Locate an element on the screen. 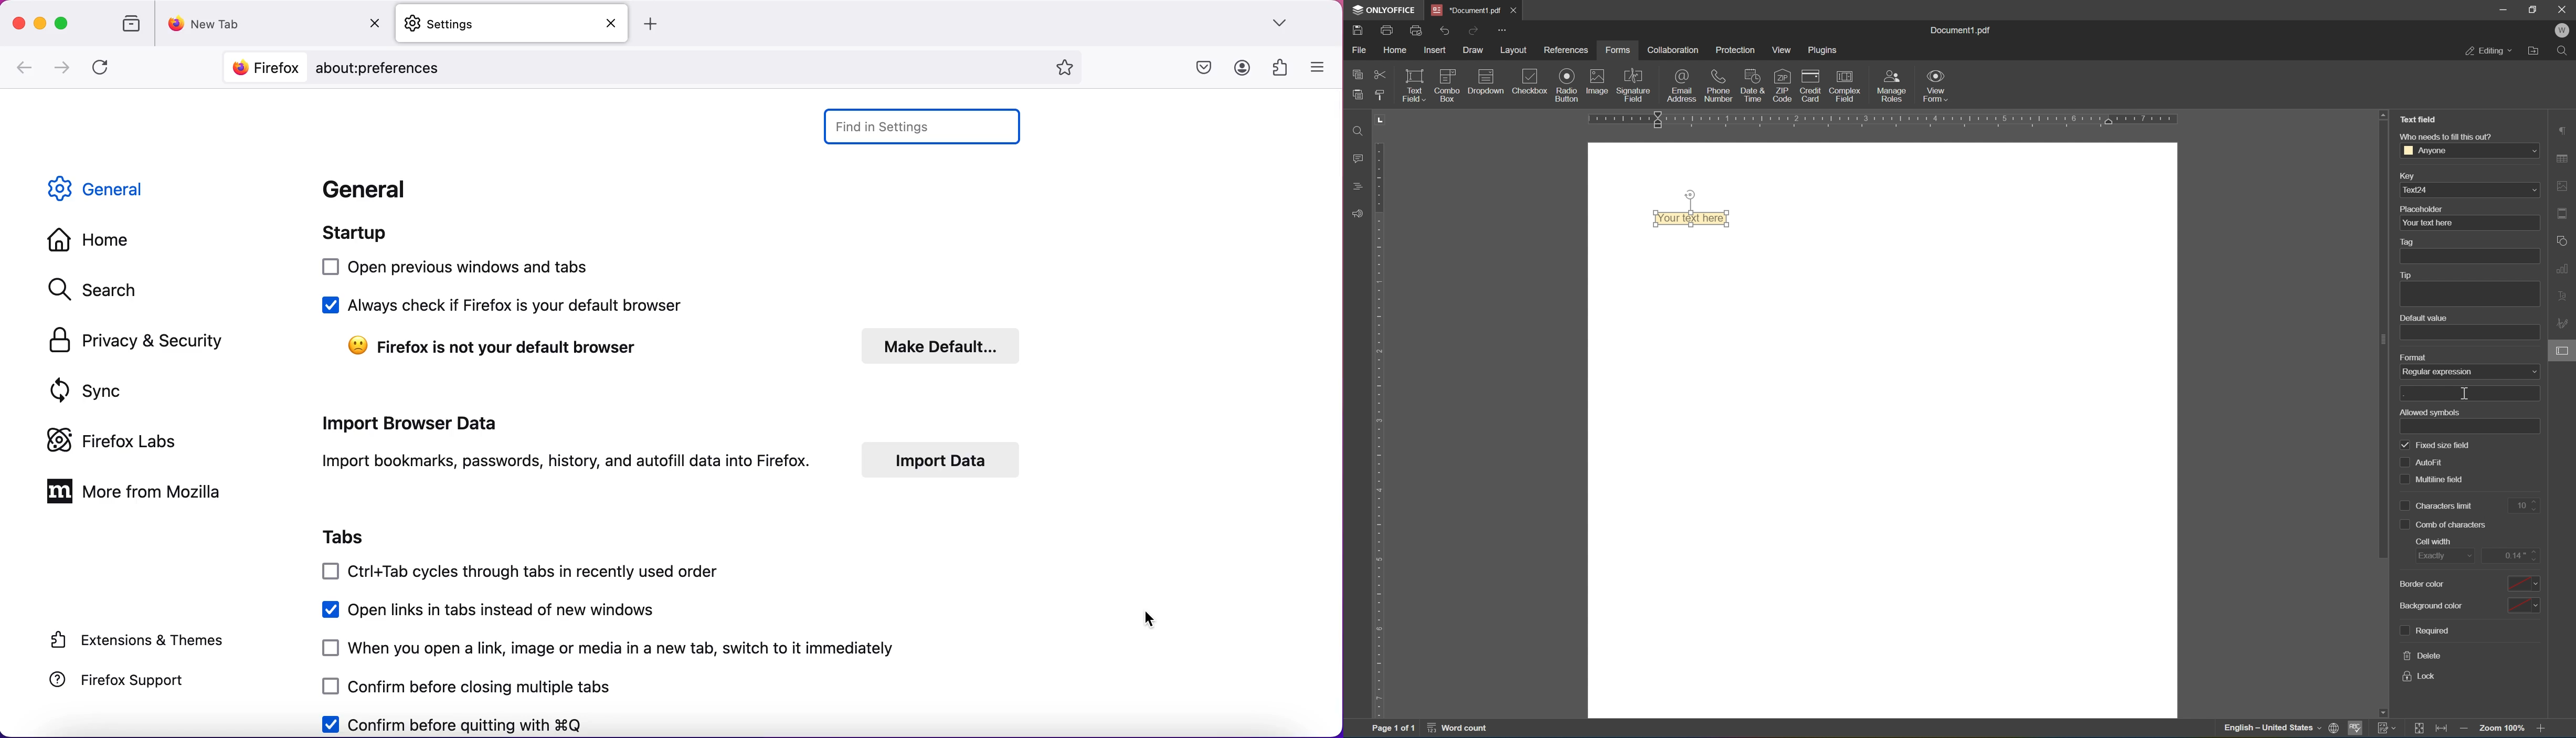  firefox support is located at coordinates (125, 679).